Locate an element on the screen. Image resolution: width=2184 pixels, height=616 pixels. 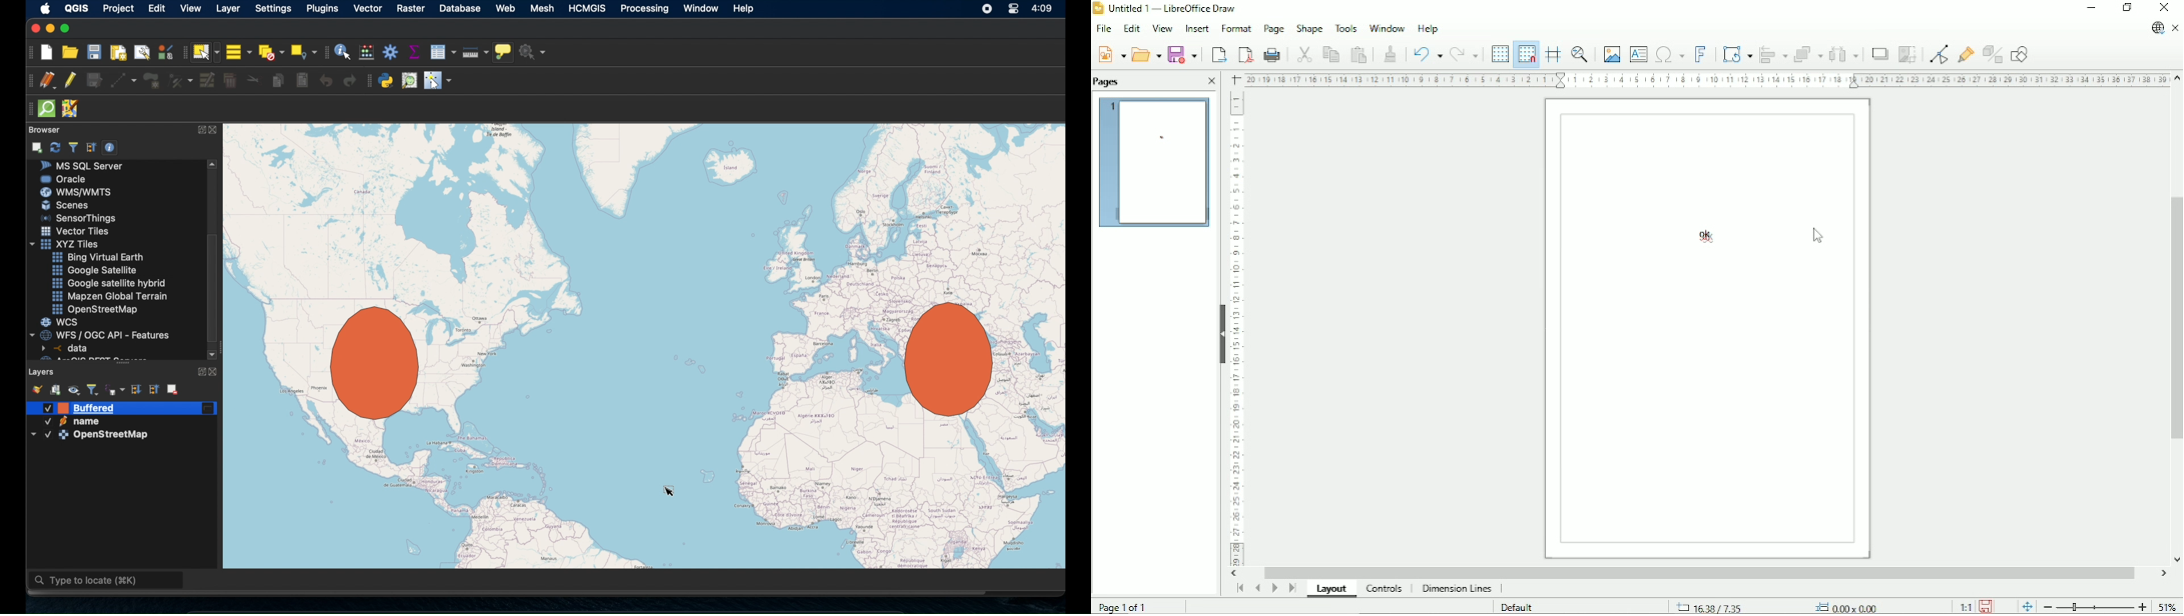
Page 1 of 1  is located at coordinates (1125, 607).